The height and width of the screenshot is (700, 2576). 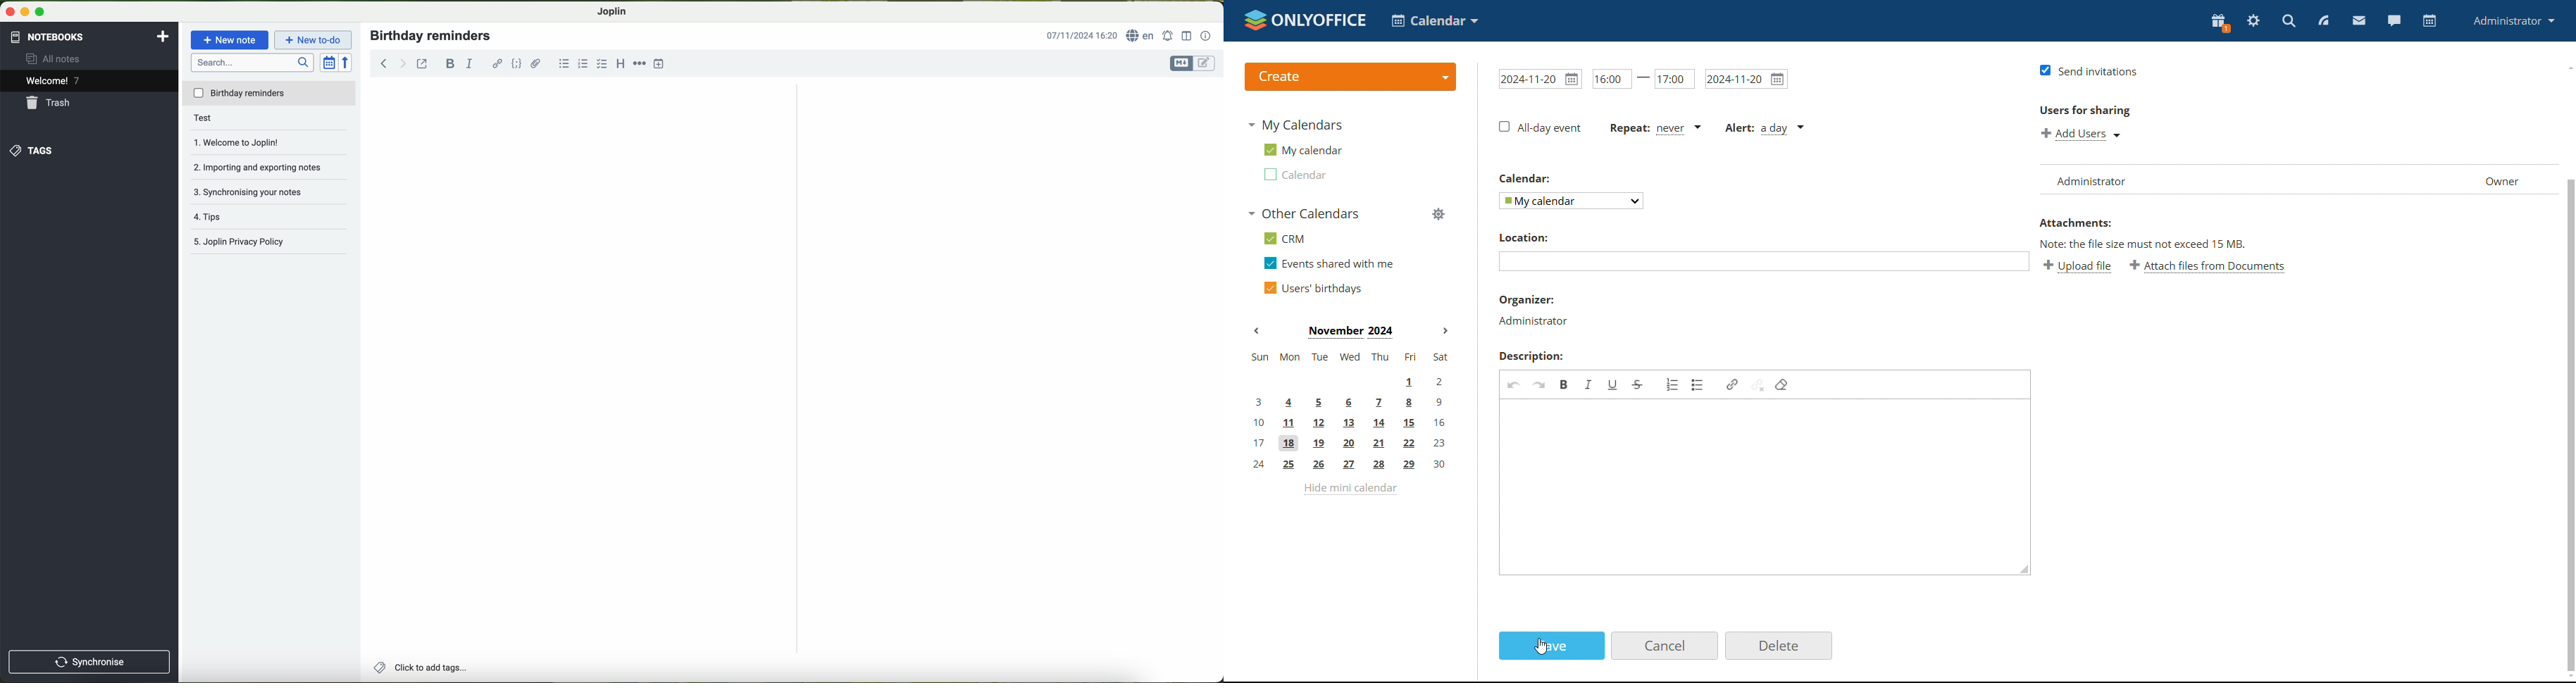 What do you see at coordinates (422, 63) in the screenshot?
I see `toggle external editing` at bounding box center [422, 63].